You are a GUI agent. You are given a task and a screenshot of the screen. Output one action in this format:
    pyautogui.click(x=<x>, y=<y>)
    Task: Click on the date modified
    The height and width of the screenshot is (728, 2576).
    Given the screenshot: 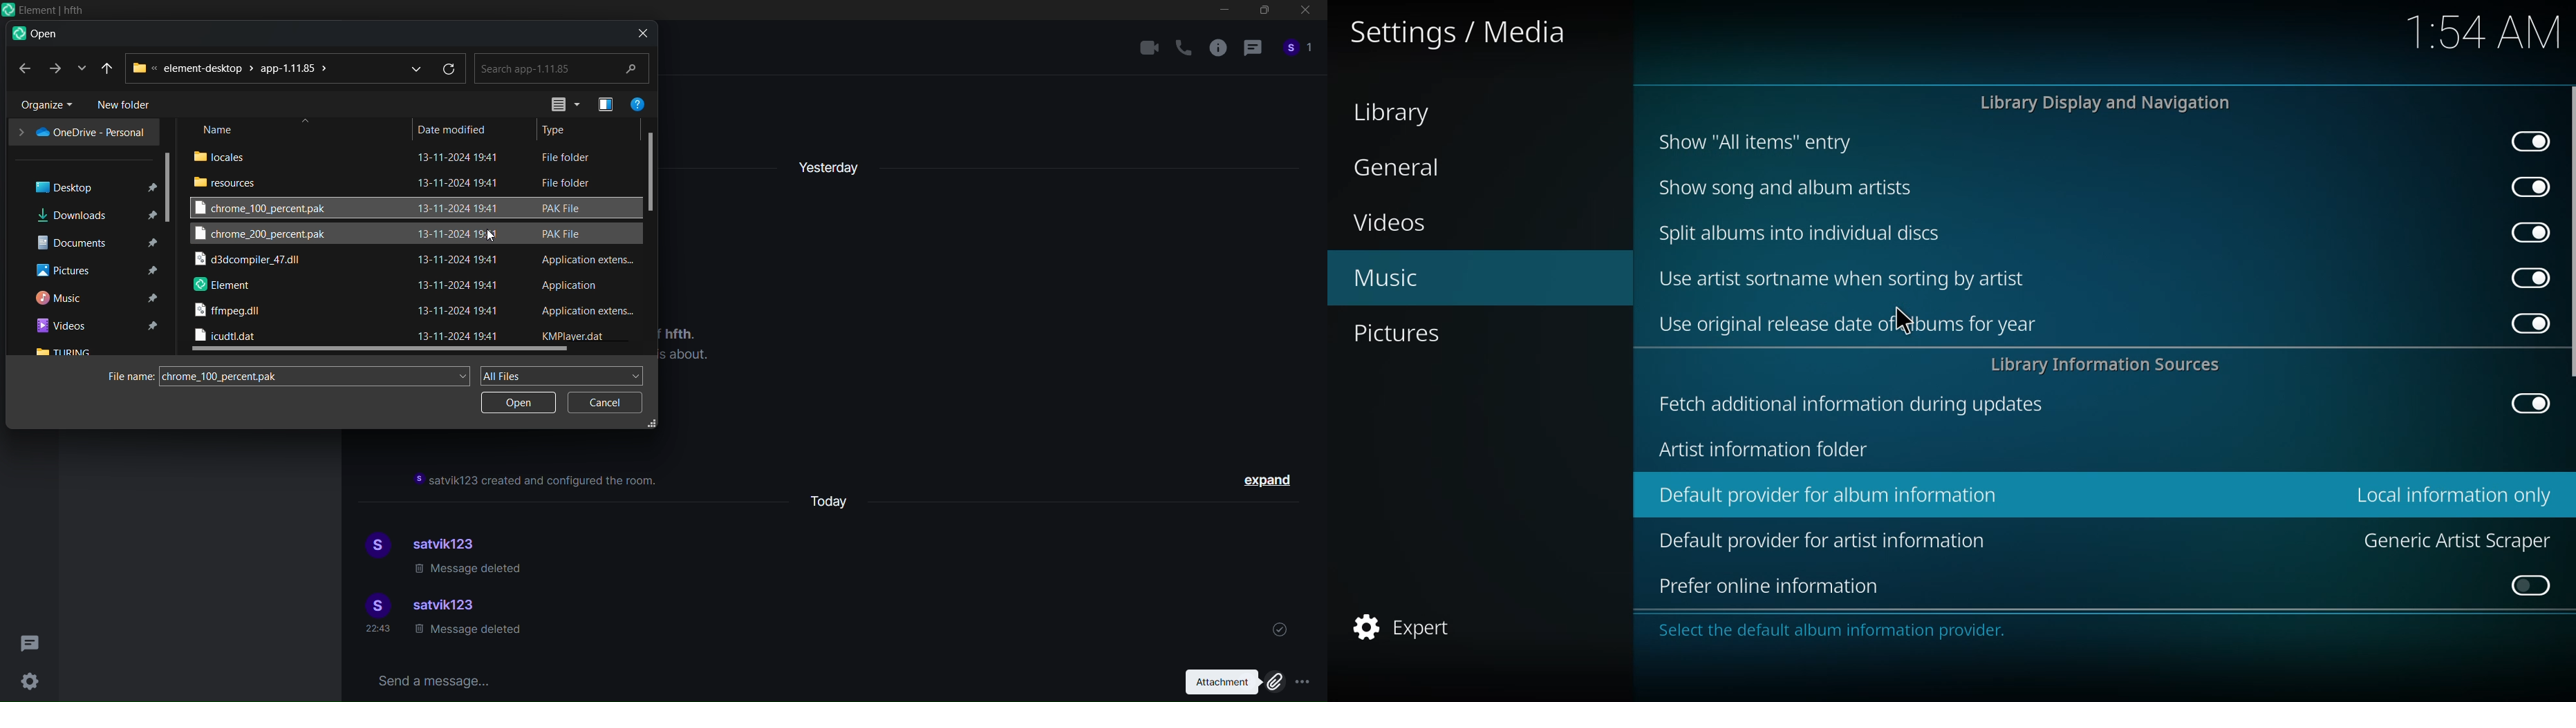 What is the action you would take?
    pyautogui.click(x=453, y=128)
    